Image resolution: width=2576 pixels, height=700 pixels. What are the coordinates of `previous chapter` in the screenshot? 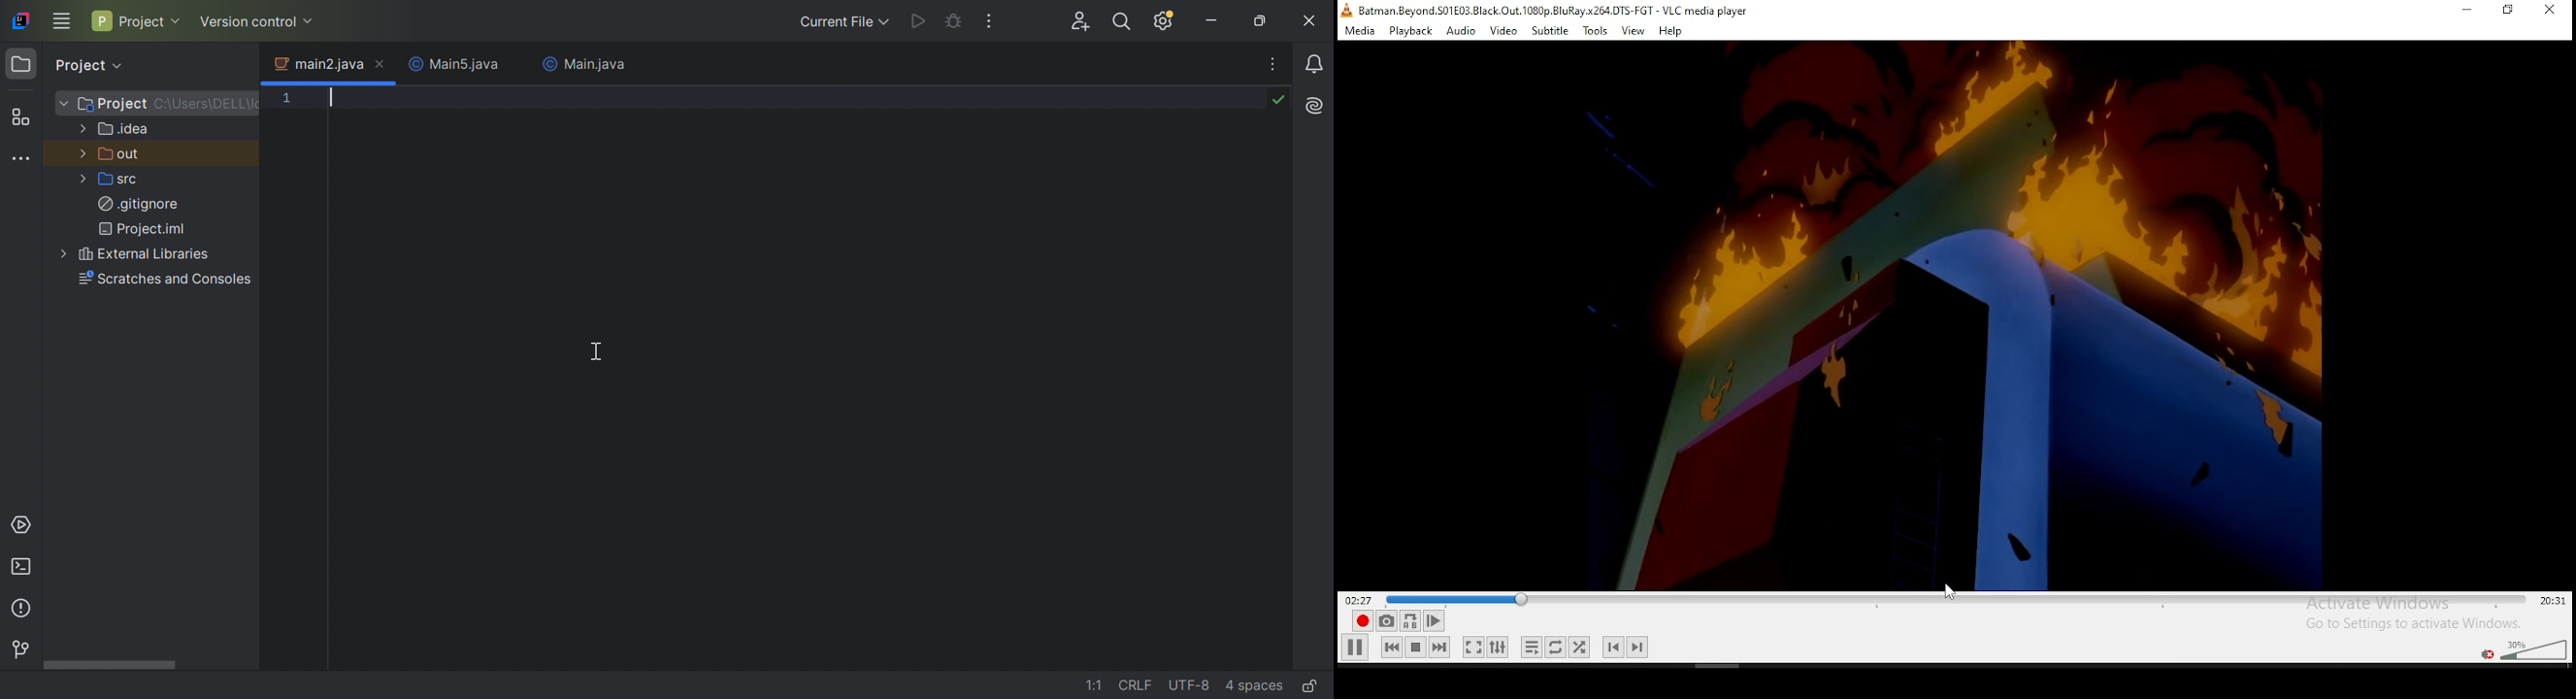 It's located at (1613, 647).